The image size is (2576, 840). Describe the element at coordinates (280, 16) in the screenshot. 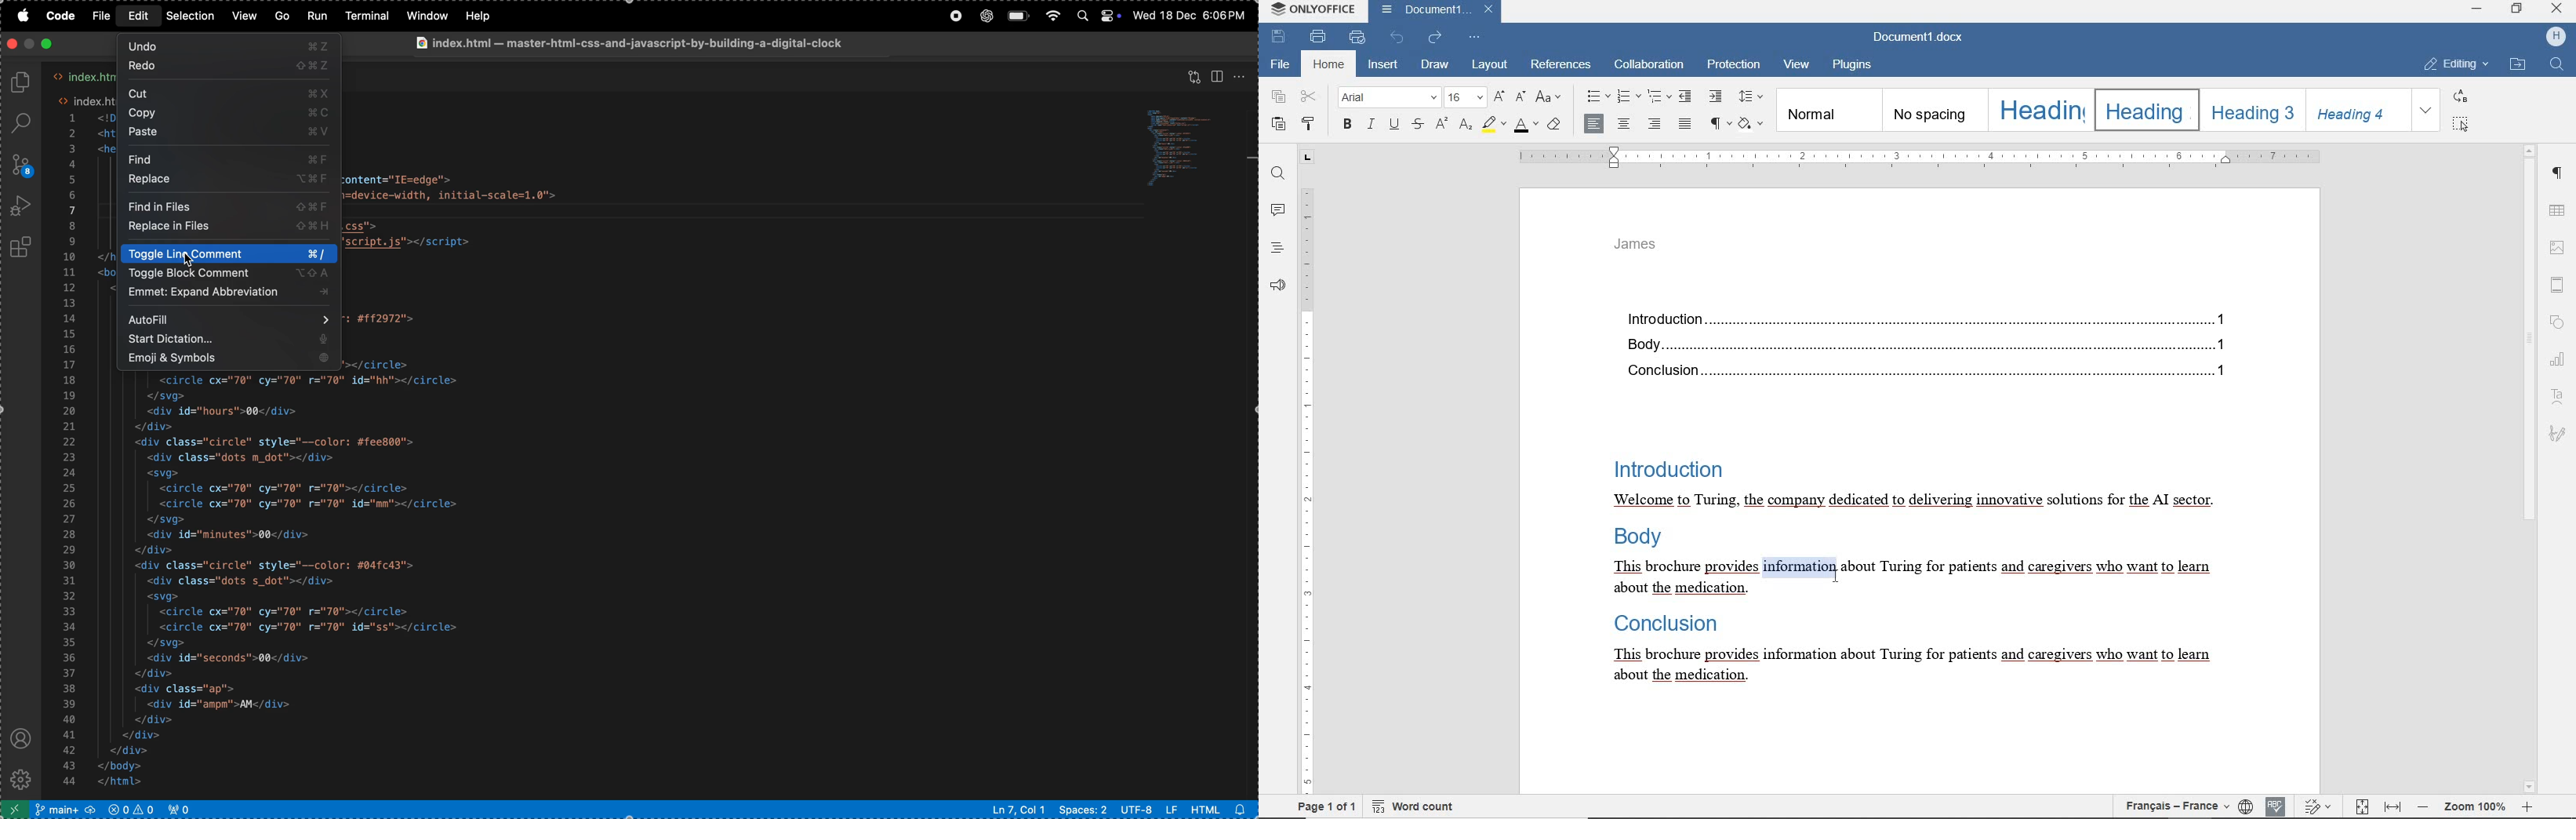

I see `Go` at that location.